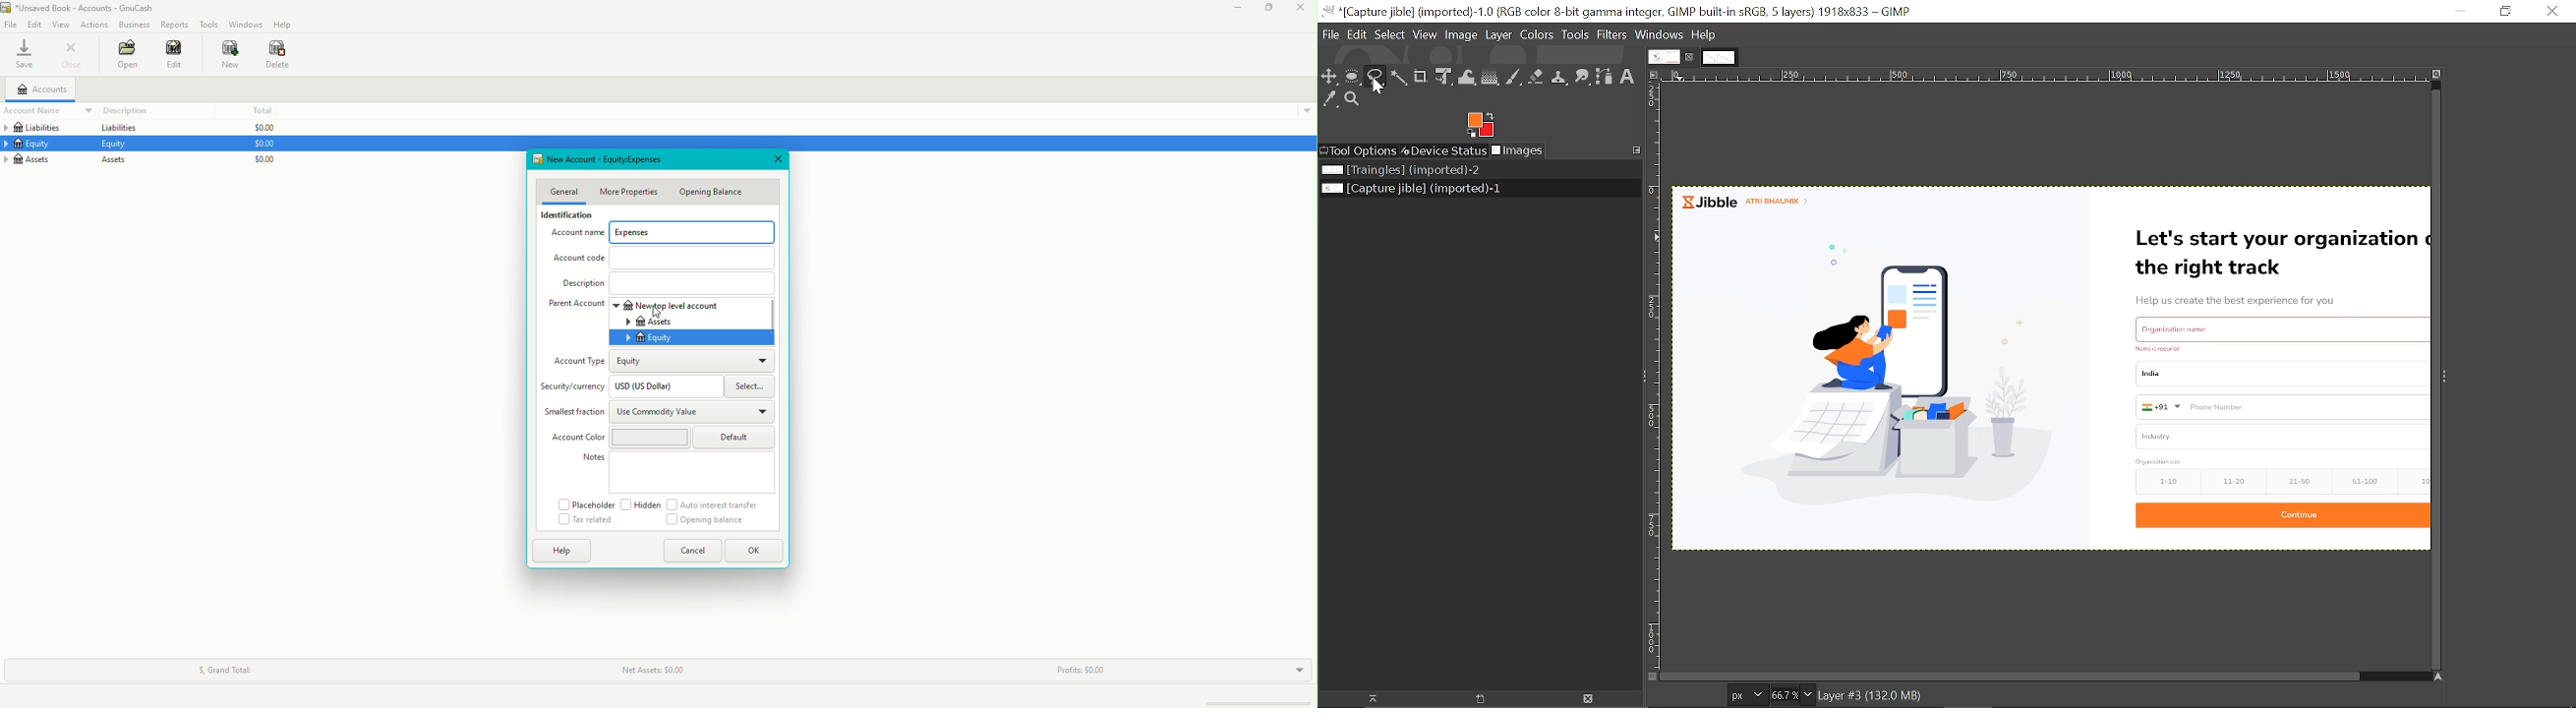  Describe the element at coordinates (678, 472) in the screenshot. I see `Notes` at that location.